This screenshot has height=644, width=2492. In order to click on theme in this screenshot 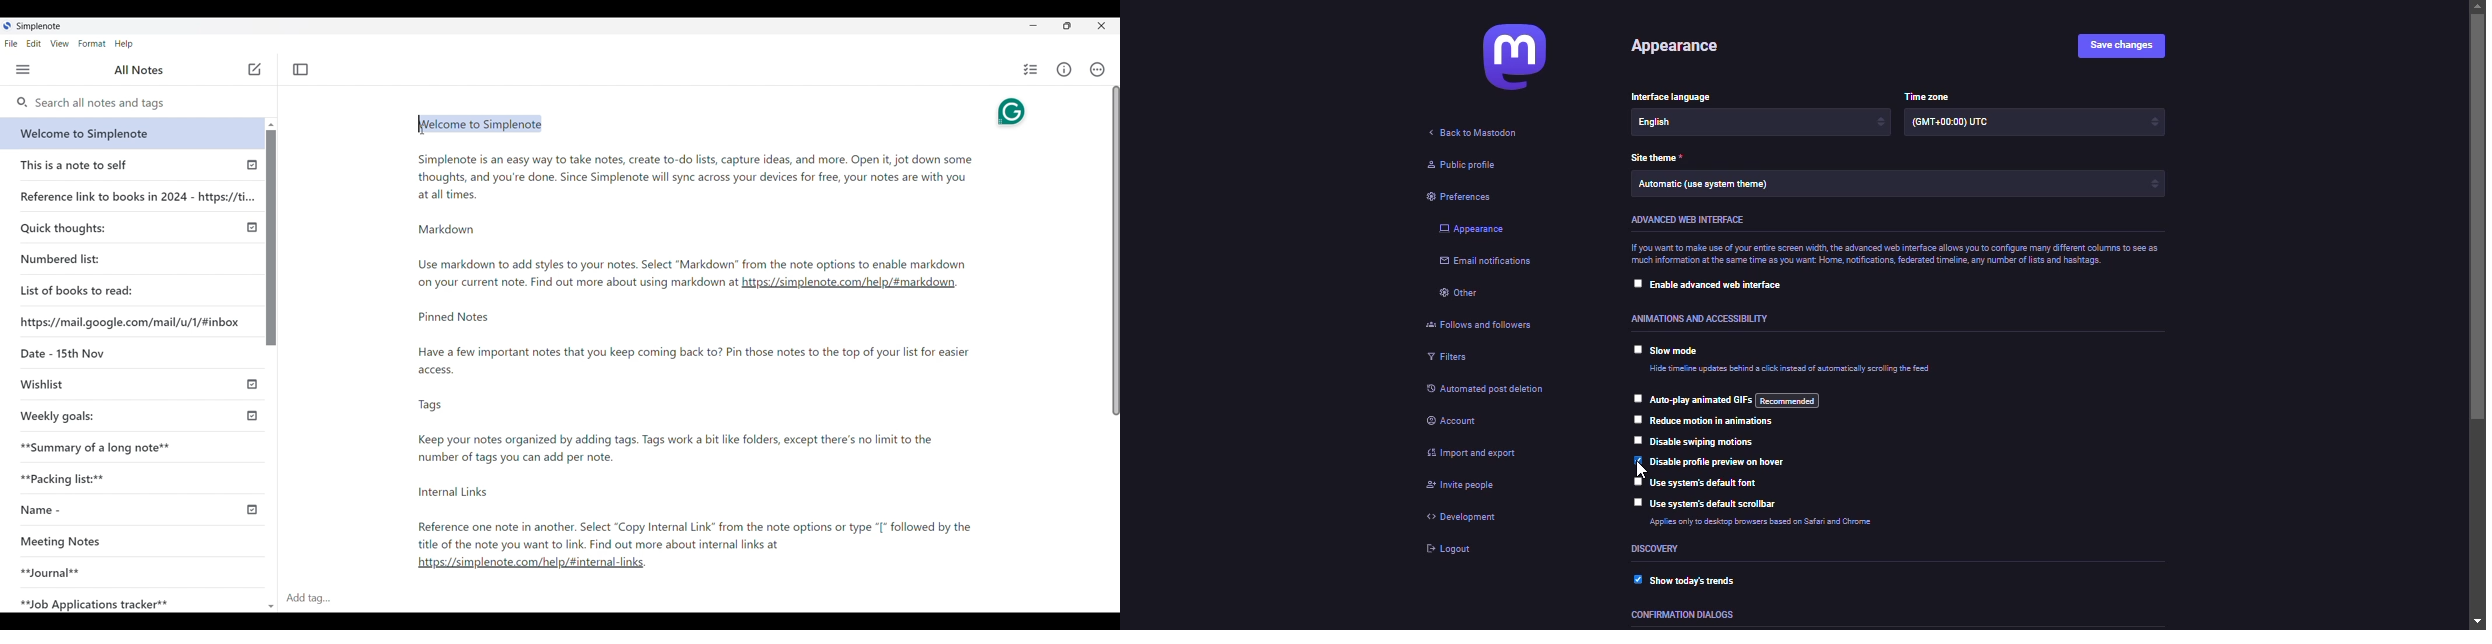, I will do `click(1712, 186)`.